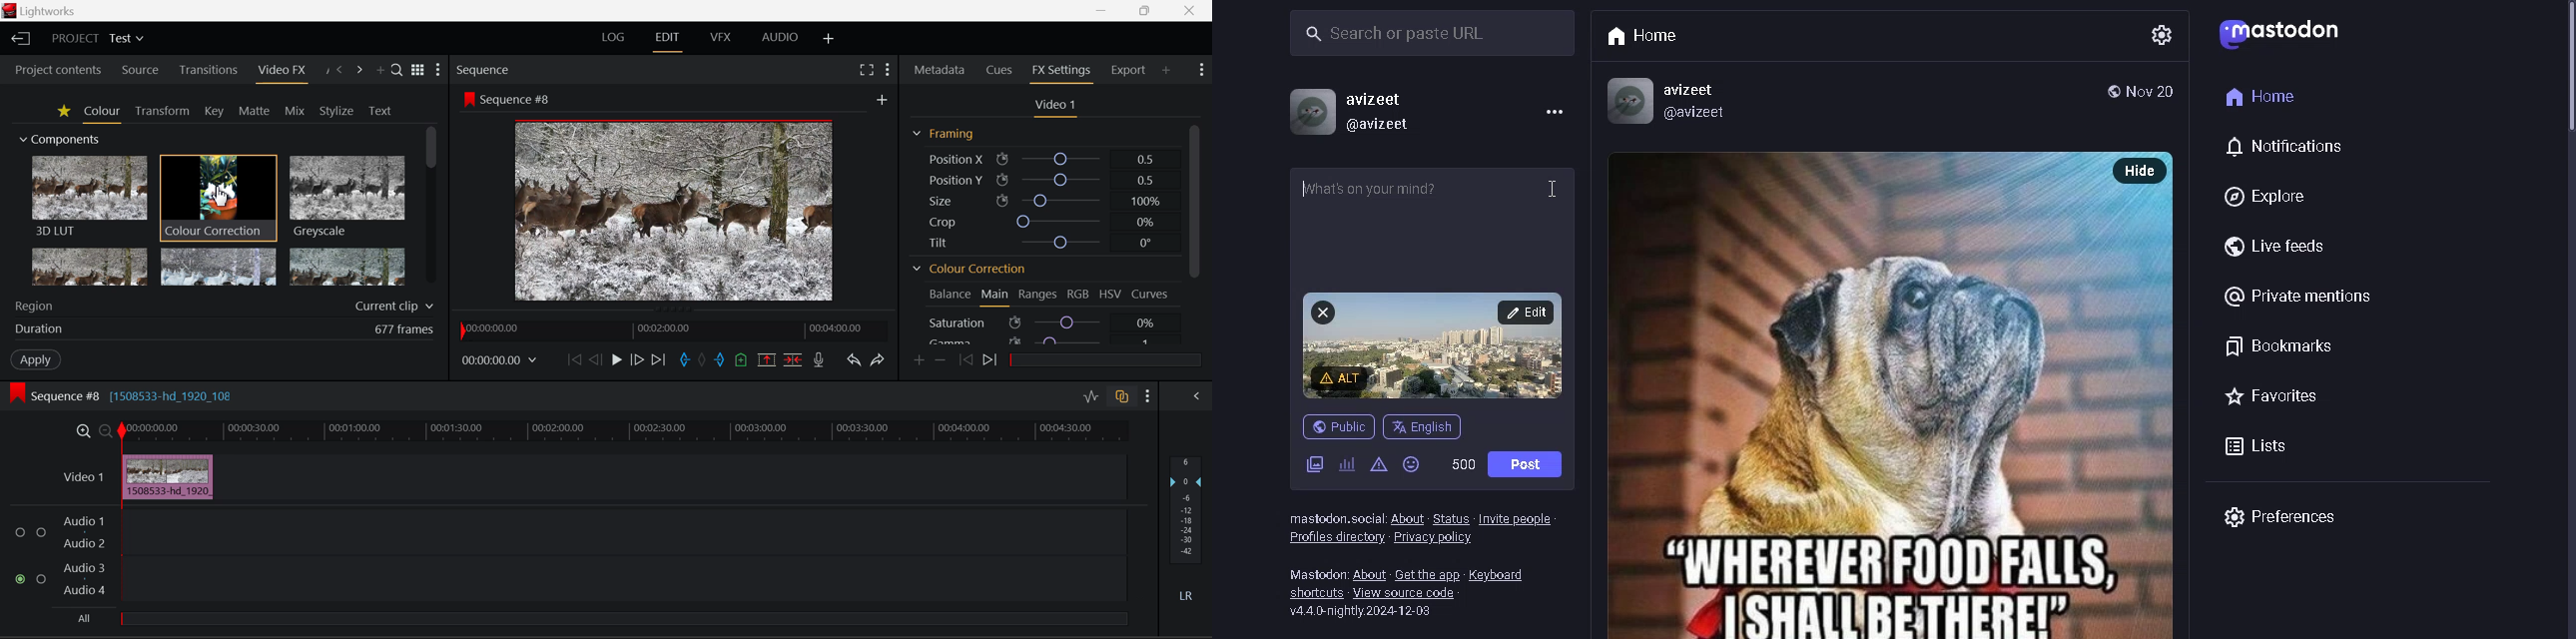 This screenshot has width=2576, height=644. What do you see at coordinates (1383, 98) in the screenshot?
I see `username` at bounding box center [1383, 98].